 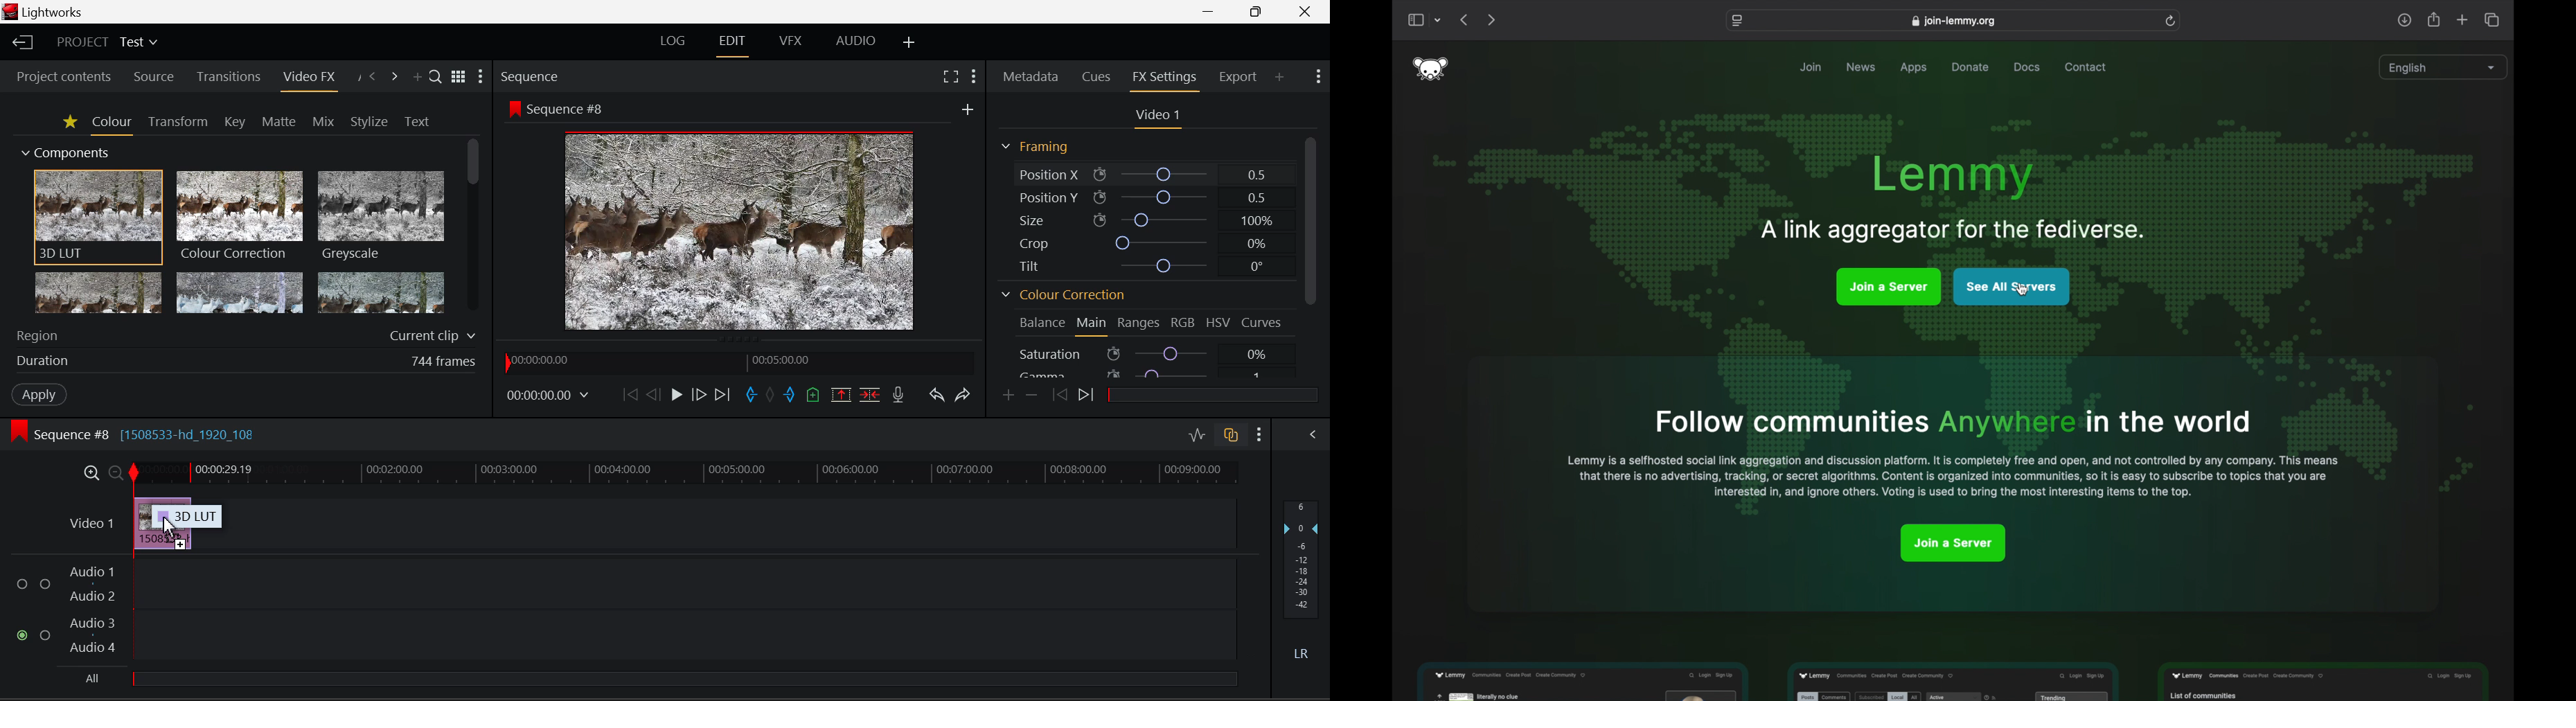 What do you see at coordinates (1031, 398) in the screenshot?
I see `Remove keyframe` at bounding box center [1031, 398].